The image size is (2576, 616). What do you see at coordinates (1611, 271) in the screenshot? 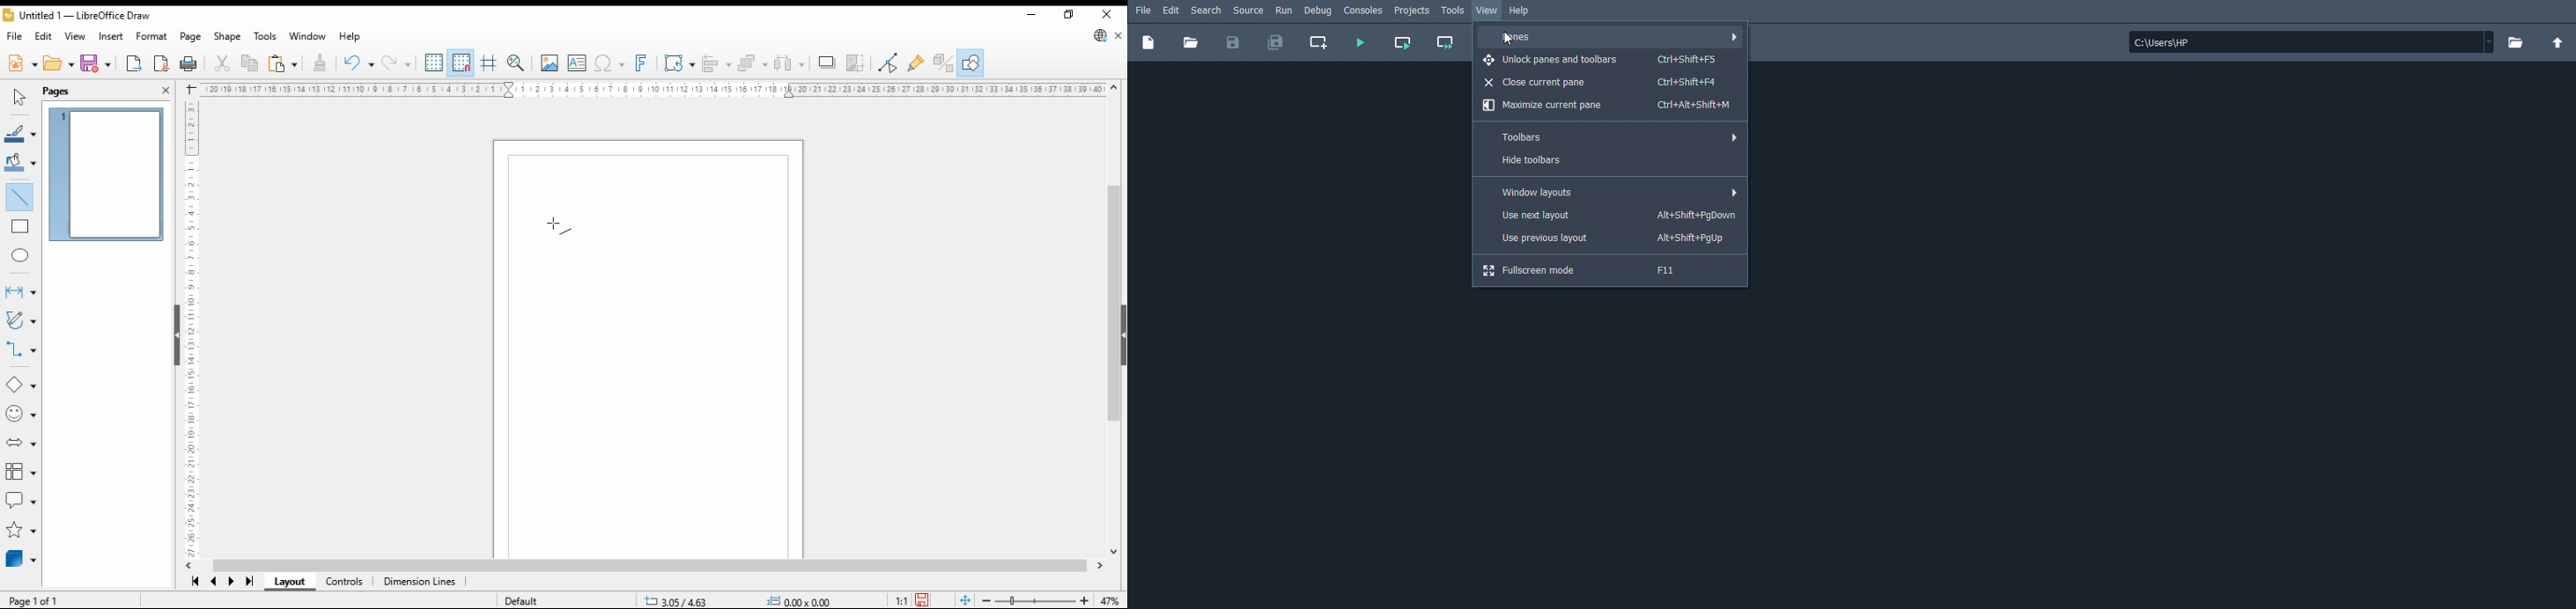
I see `Fullscreen mode` at bounding box center [1611, 271].